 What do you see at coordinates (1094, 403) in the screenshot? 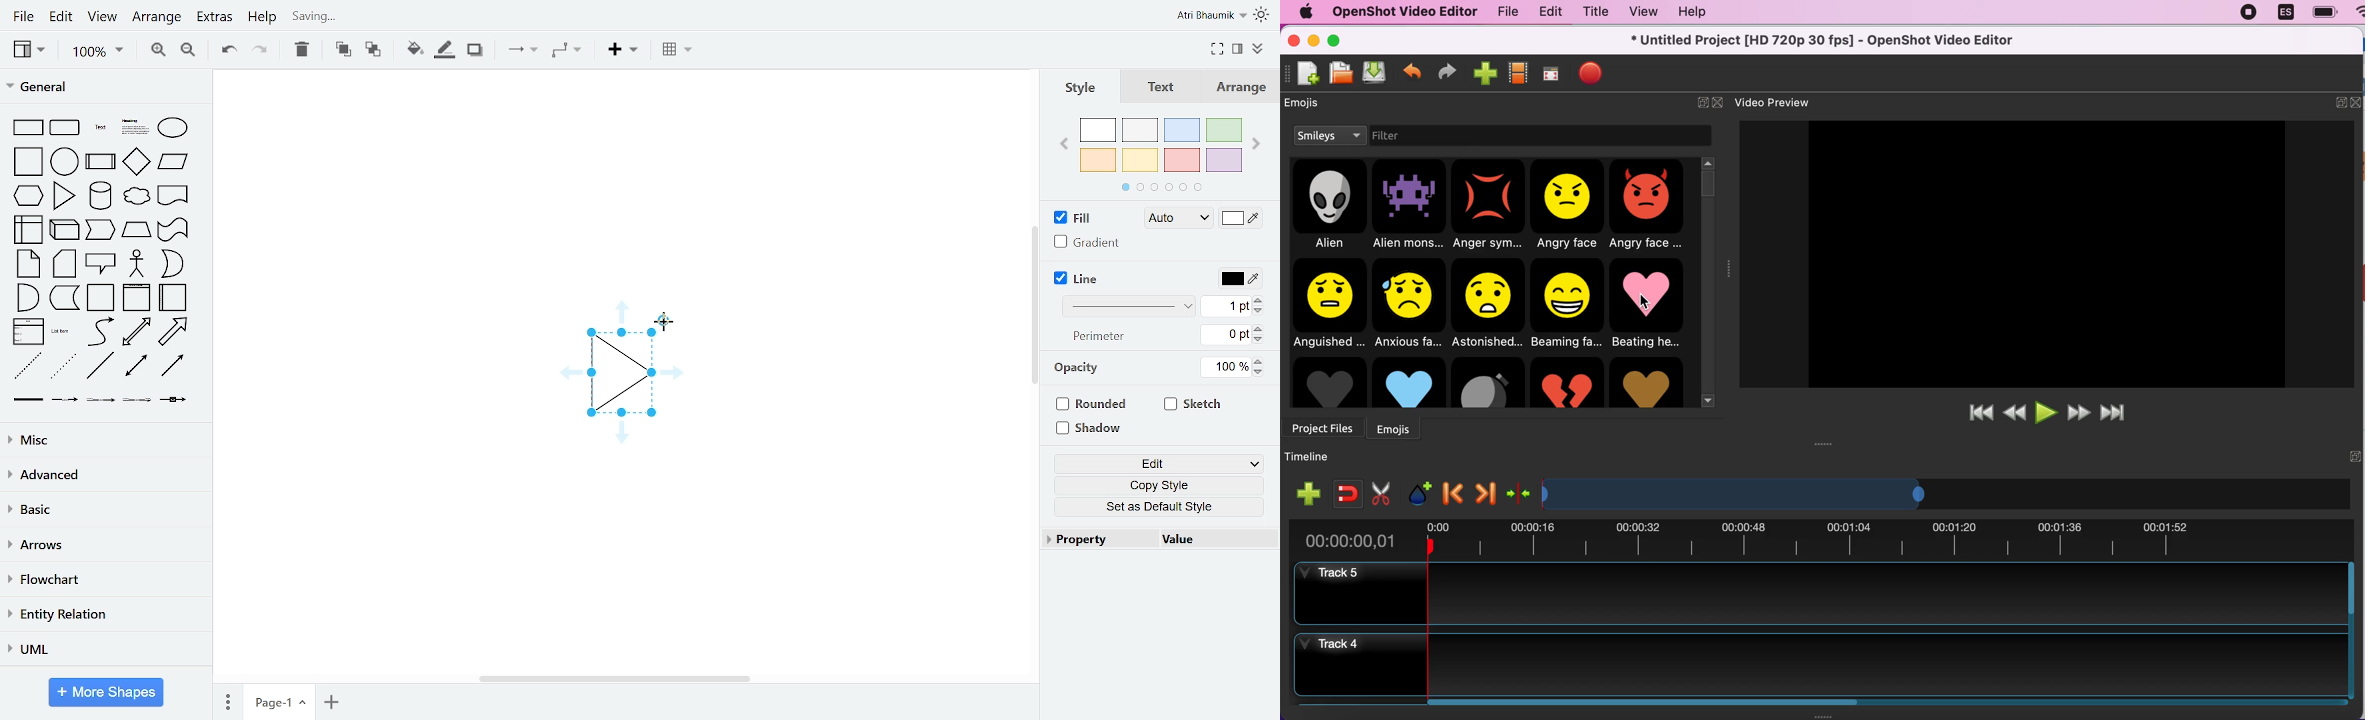
I see `rounded` at bounding box center [1094, 403].